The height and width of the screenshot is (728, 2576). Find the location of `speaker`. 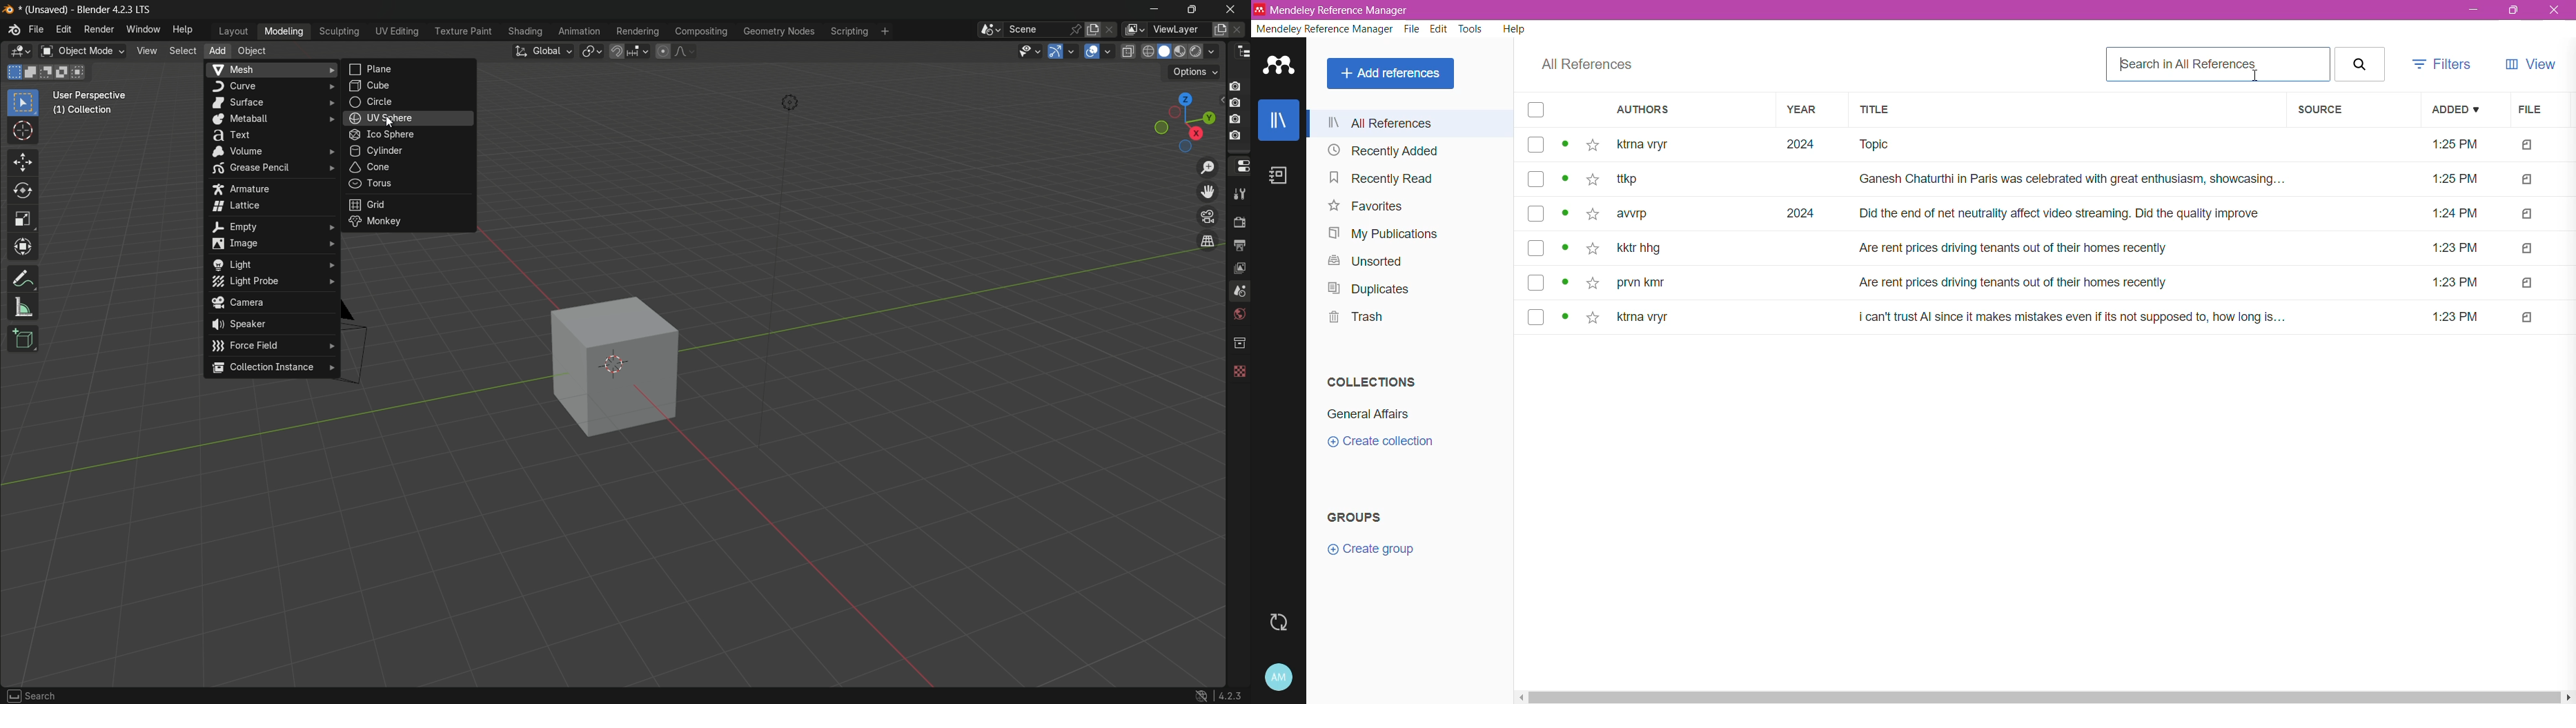

speaker is located at coordinates (272, 327).